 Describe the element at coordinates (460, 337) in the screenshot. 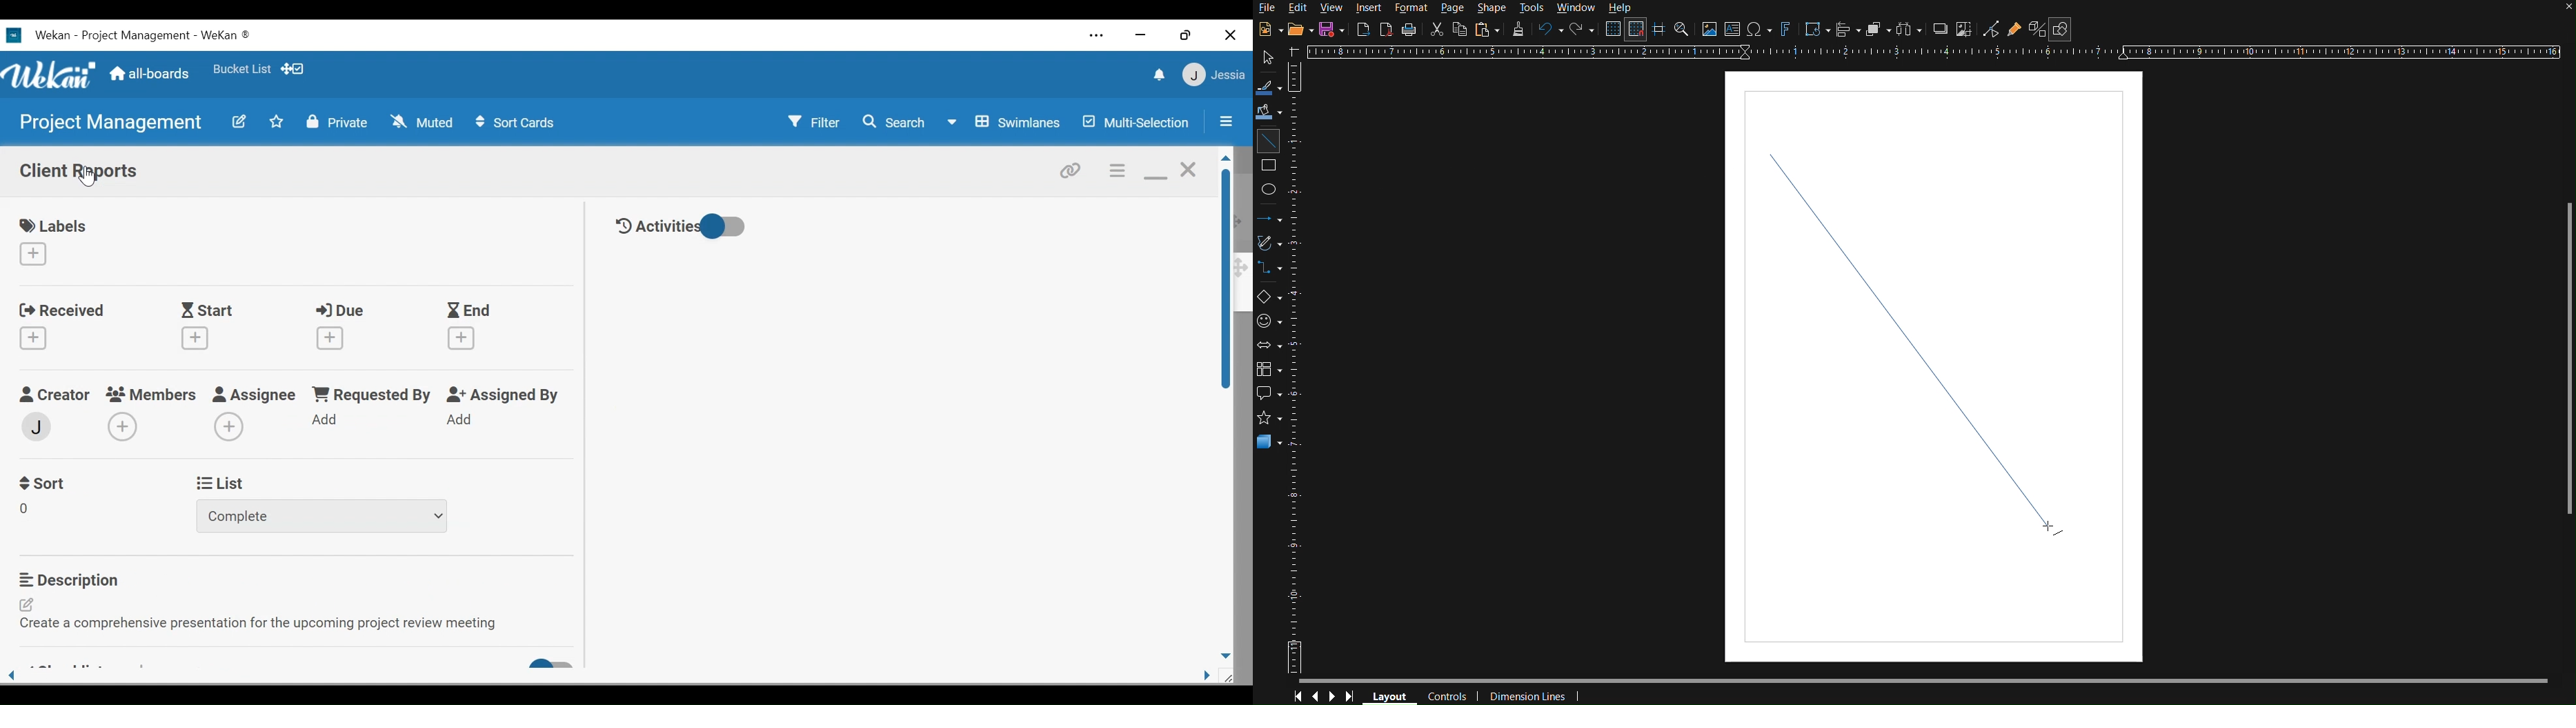

I see `Create End Date` at that location.